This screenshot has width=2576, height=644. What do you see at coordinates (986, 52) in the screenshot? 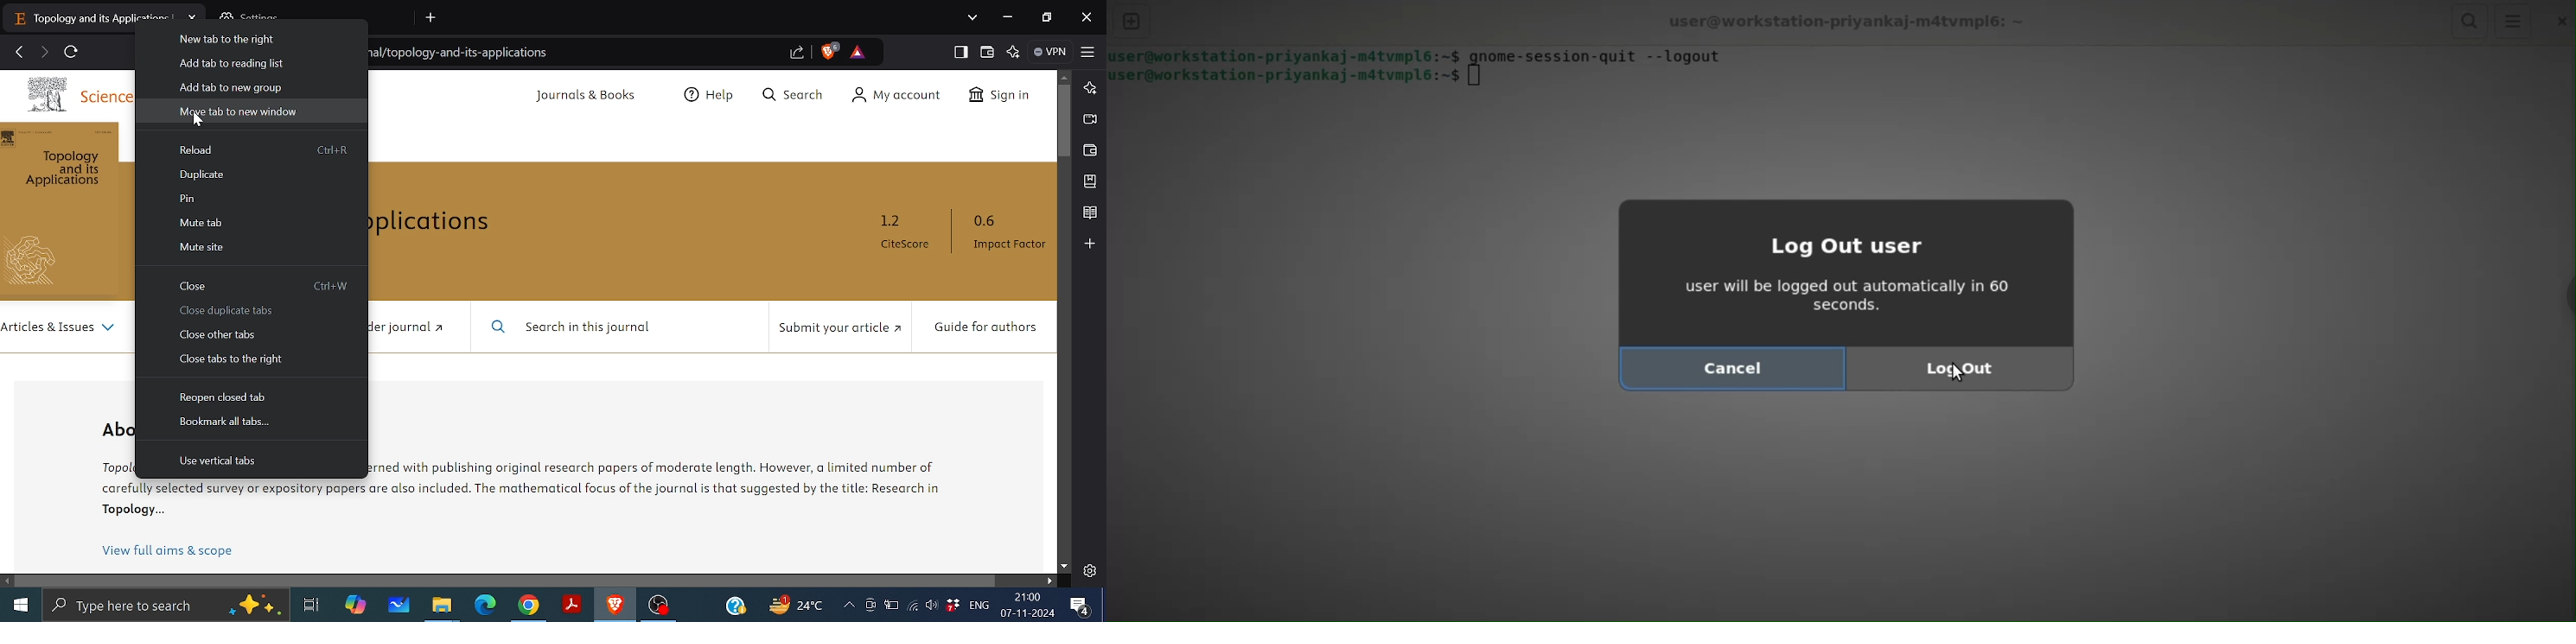
I see `Wallet` at bounding box center [986, 52].